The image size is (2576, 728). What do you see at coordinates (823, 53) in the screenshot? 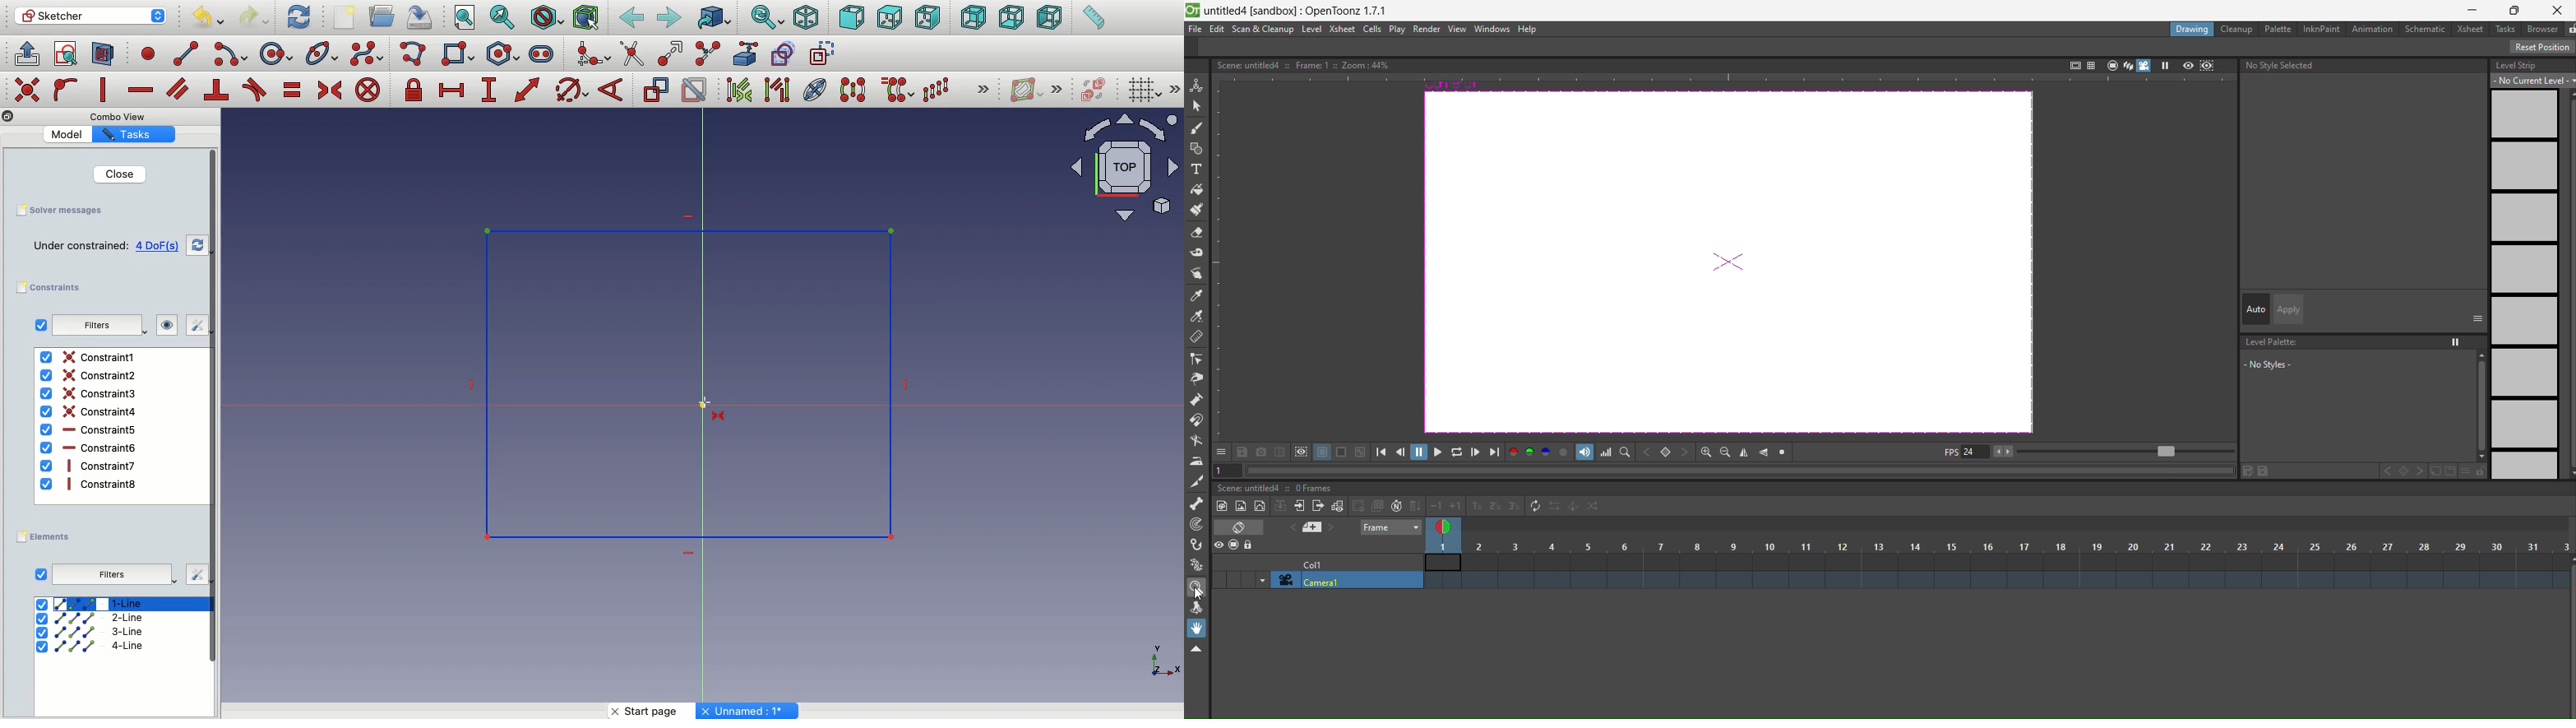
I see `Toggle construction geometry` at bounding box center [823, 53].